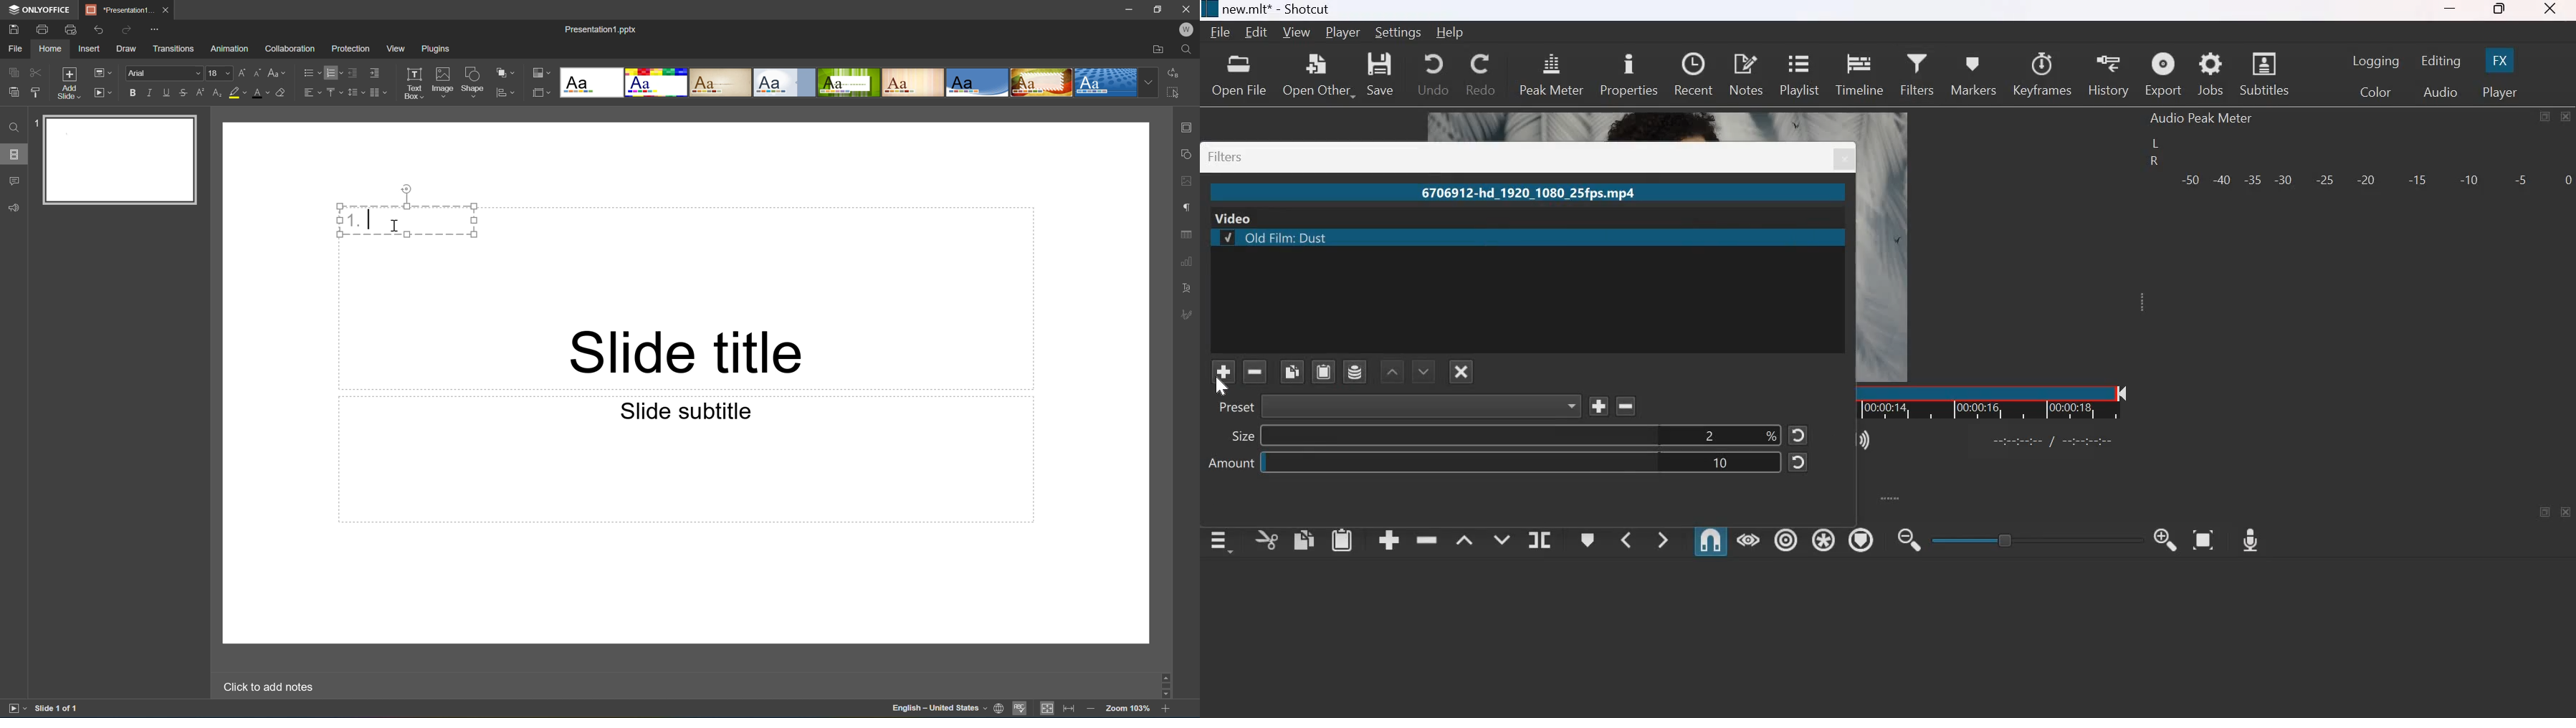 Image resolution: width=2576 pixels, height=728 pixels. Describe the element at coordinates (379, 96) in the screenshot. I see `Insert columns` at that location.